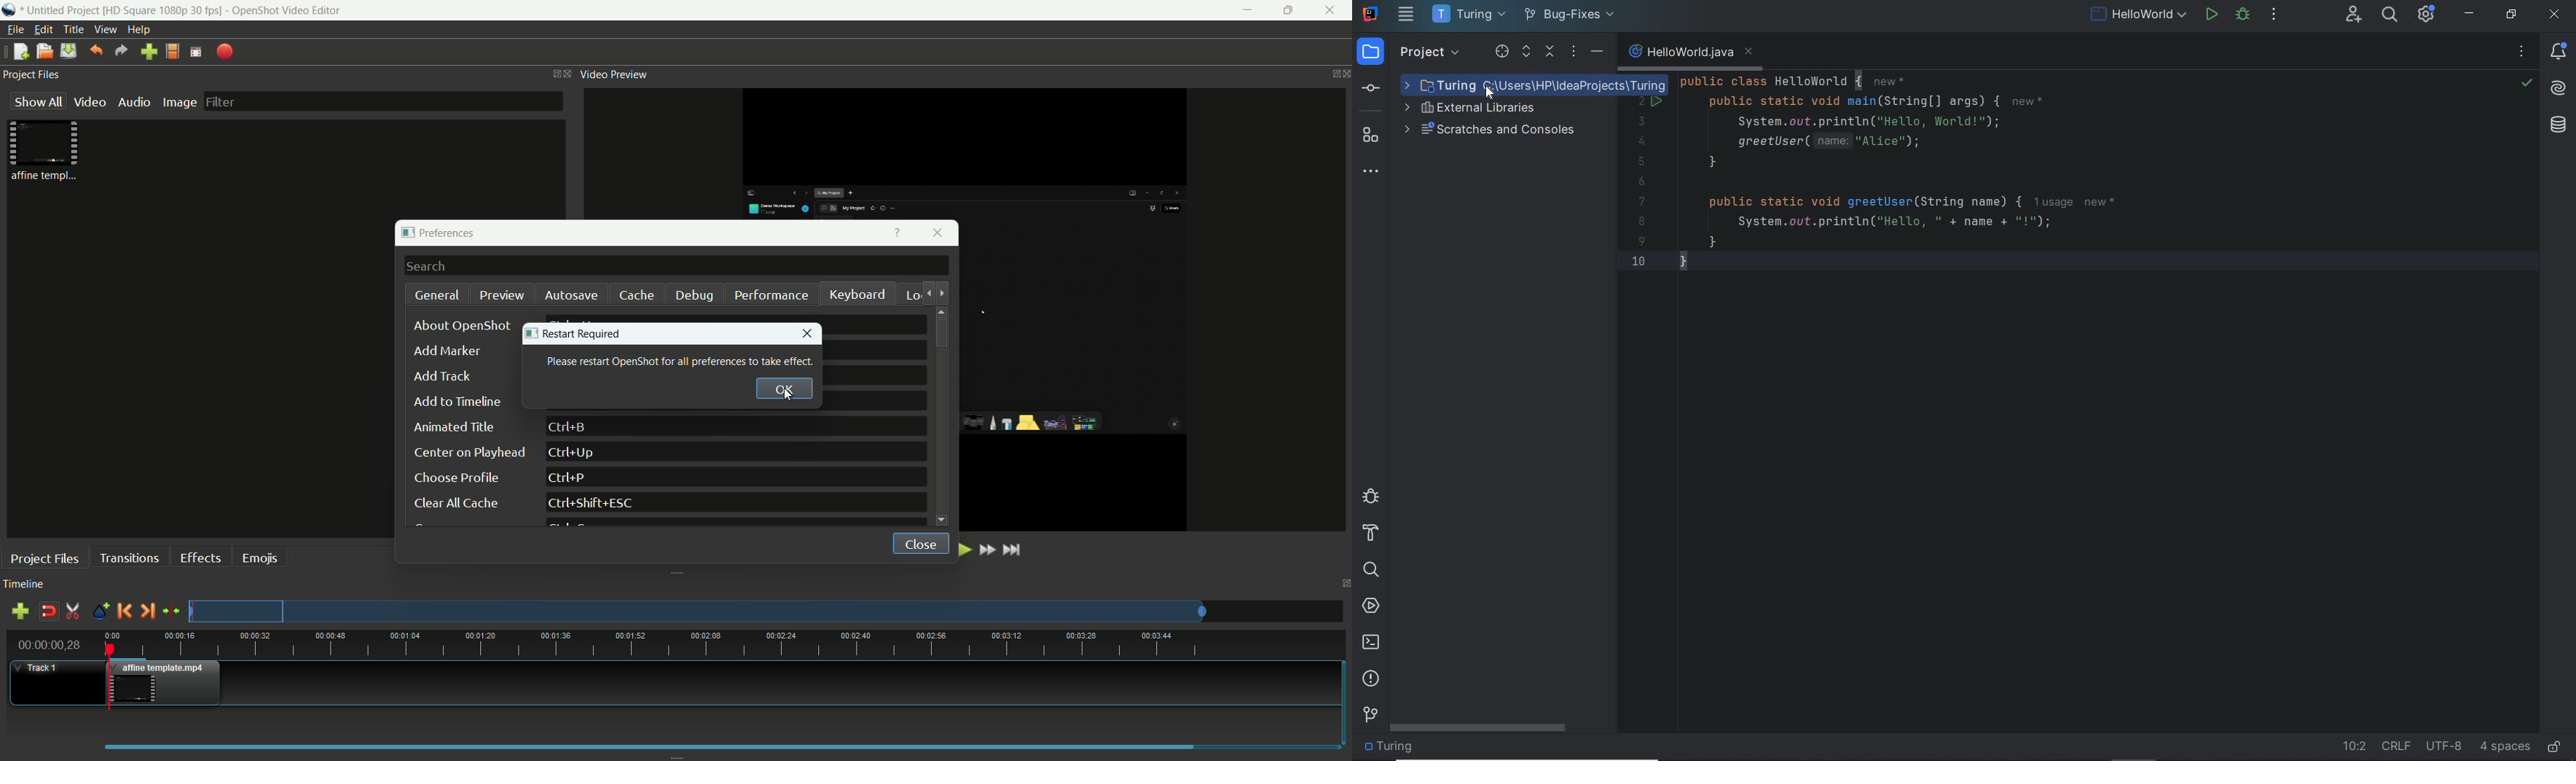 The width and height of the screenshot is (2576, 784). Describe the element at coordinates (20, 613) in the screenshot. I see `add track` at that location.